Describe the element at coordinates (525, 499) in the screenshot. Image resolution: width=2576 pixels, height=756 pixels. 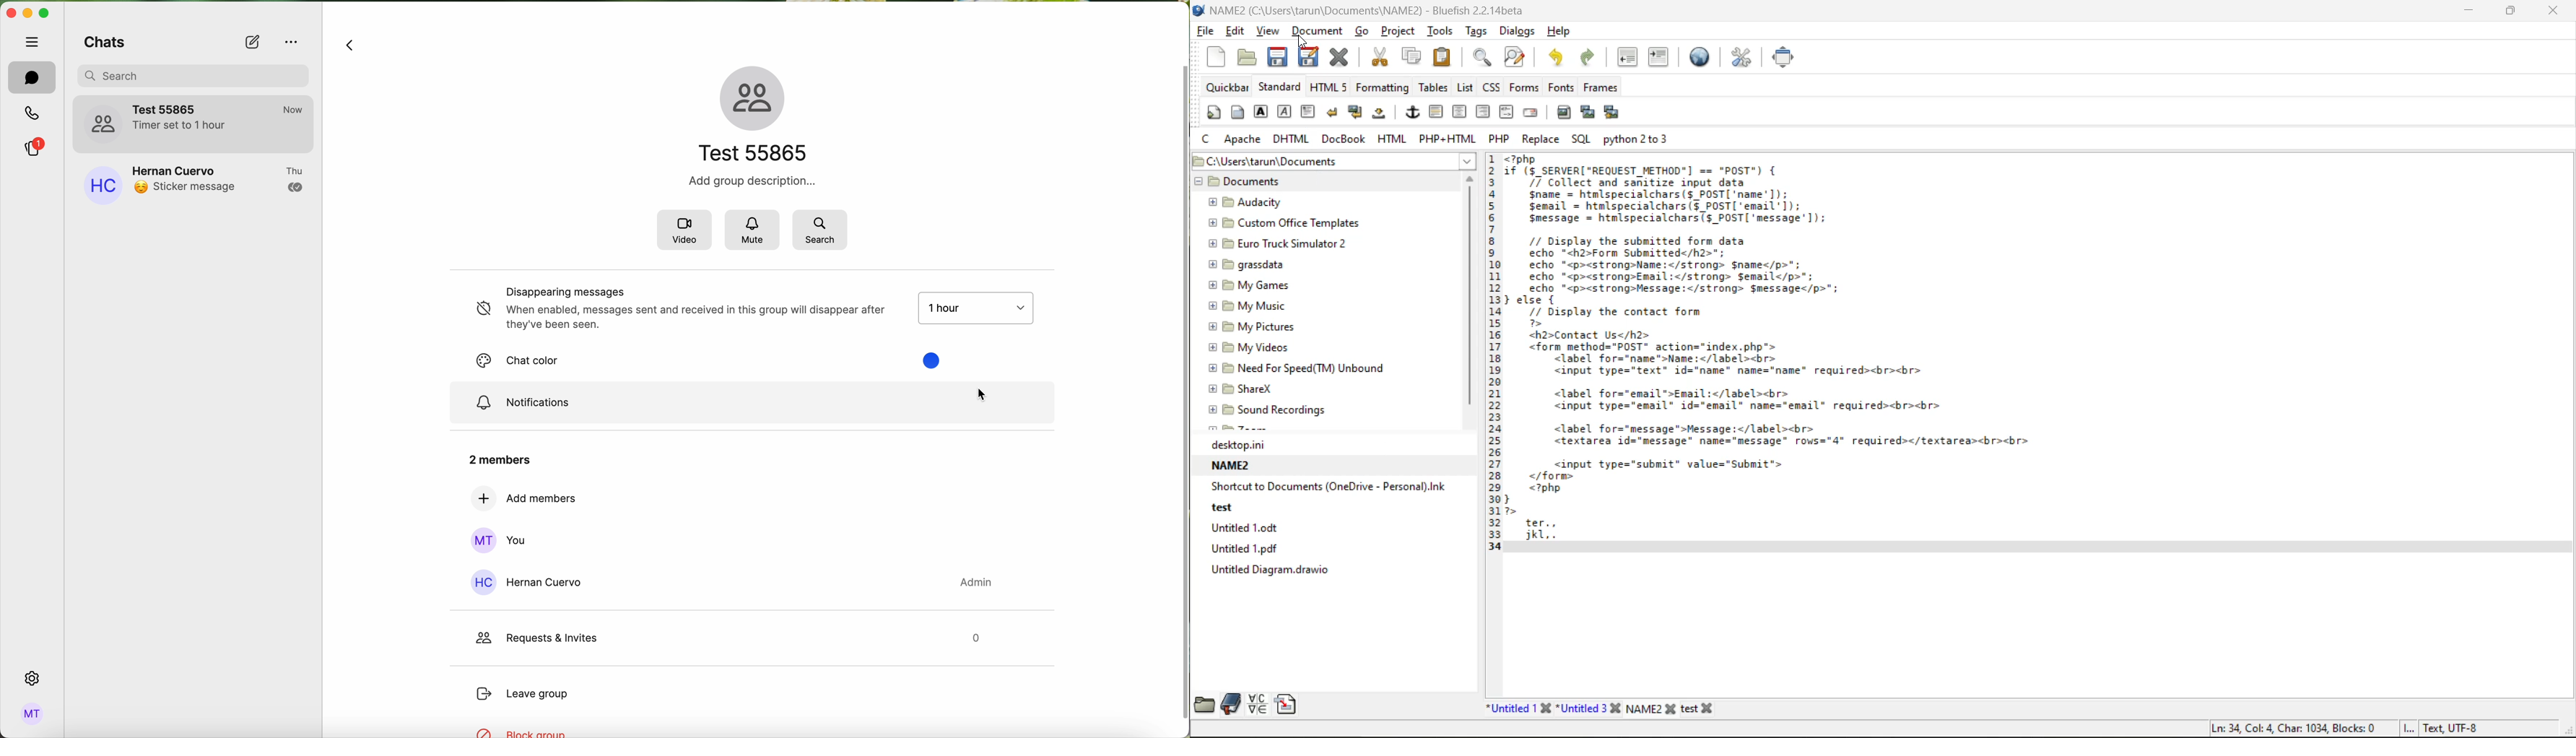
I see `add members` at that location.